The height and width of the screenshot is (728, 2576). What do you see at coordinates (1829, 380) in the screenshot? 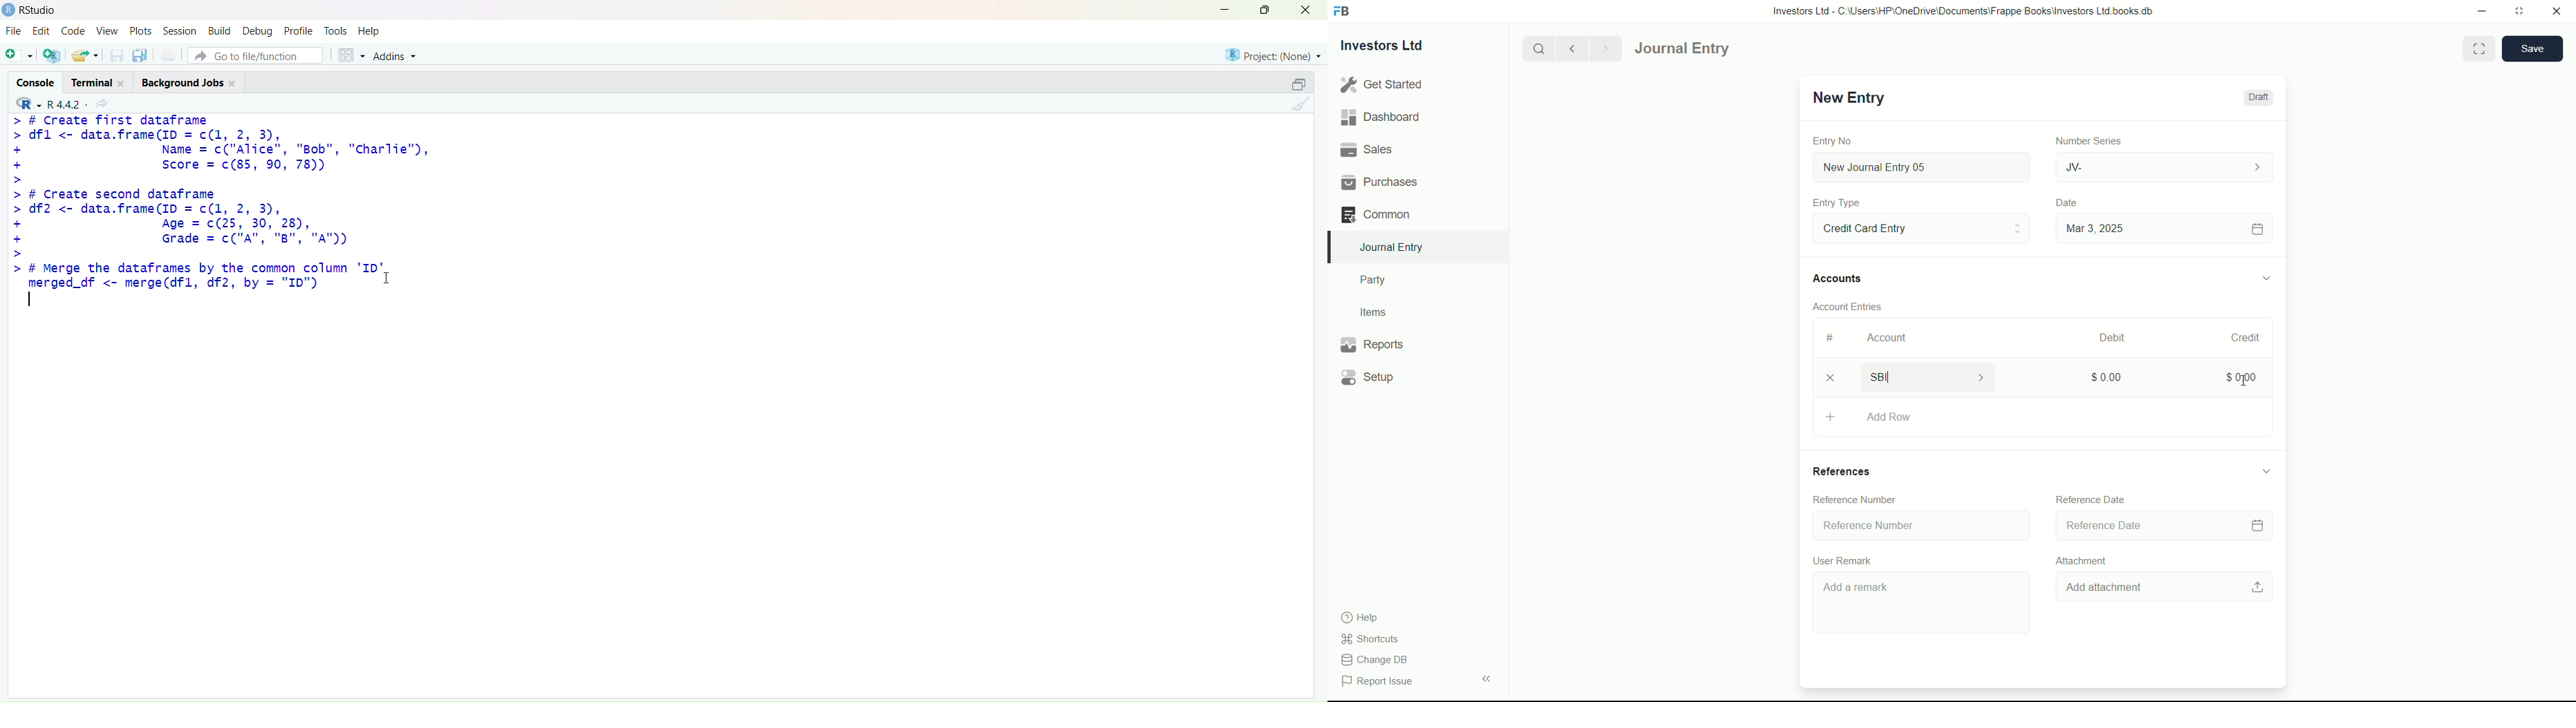
I see `delete` at bounding box center [1829, 380].